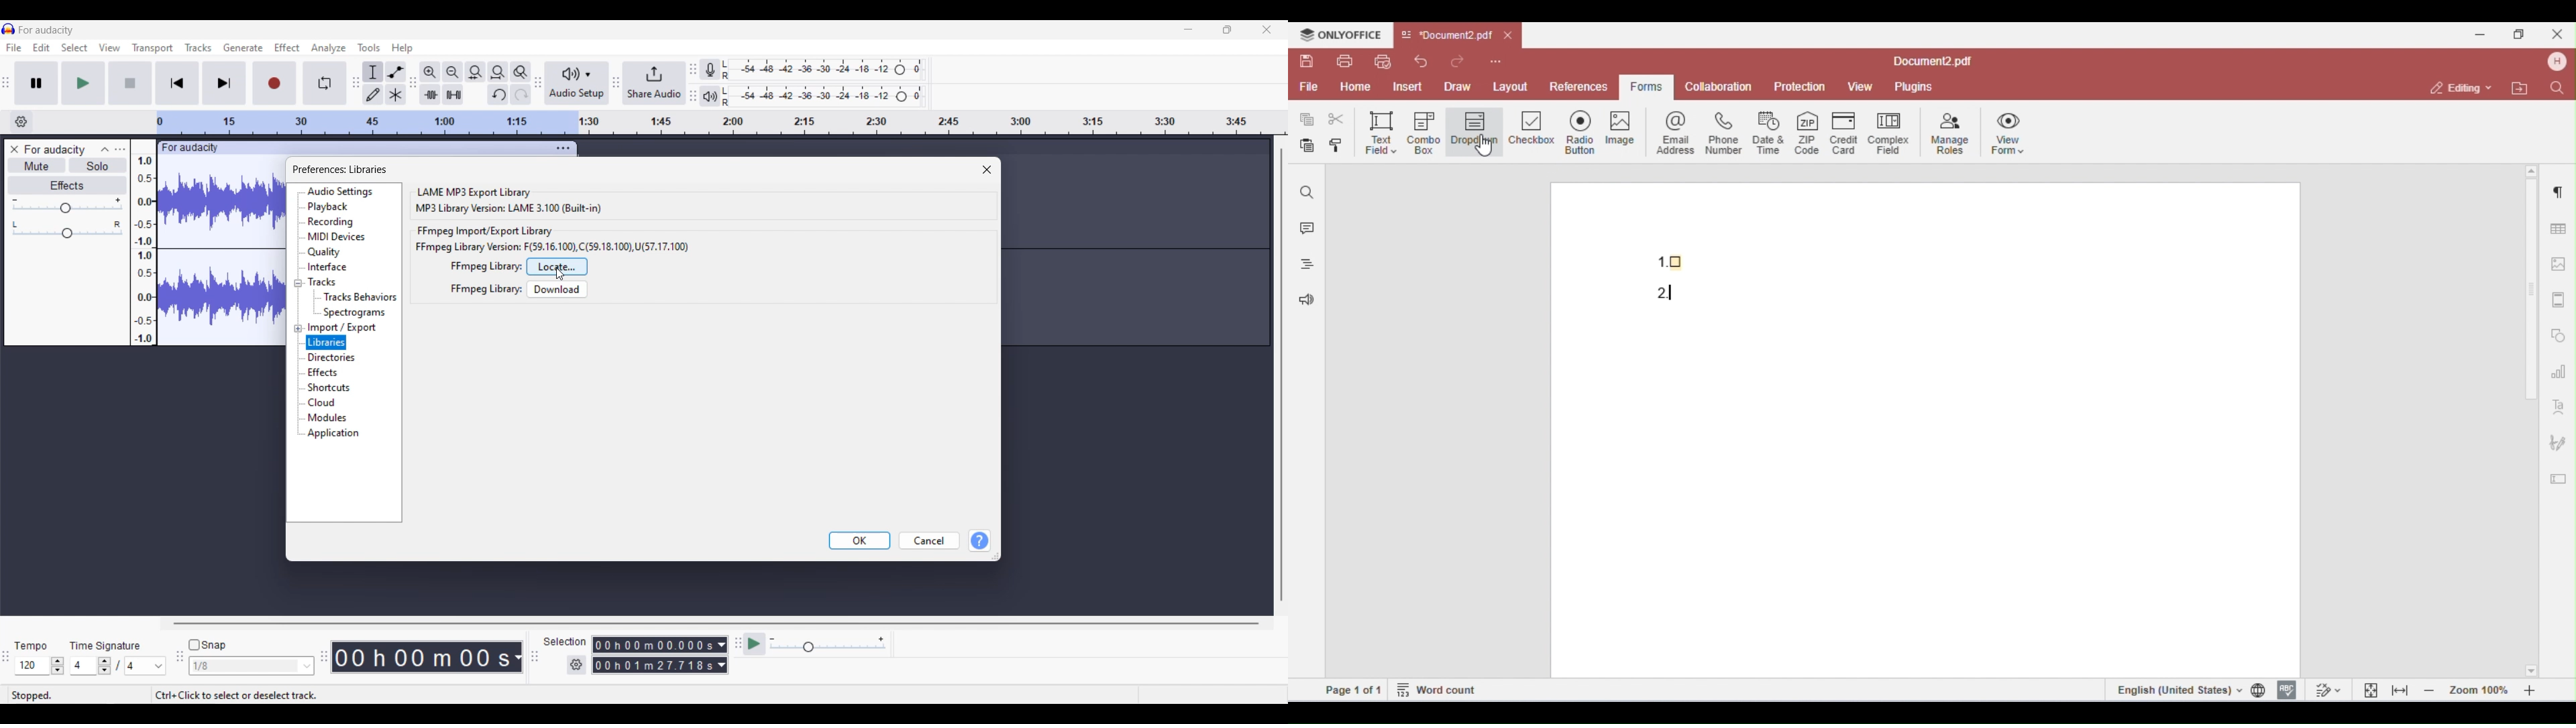 Image resolution: width=2576 pixels, height=728 pixels. What do you see at coordinates (325, 83) in the screenshot?
I see `Enable looping` at bounding box center [325, 83].